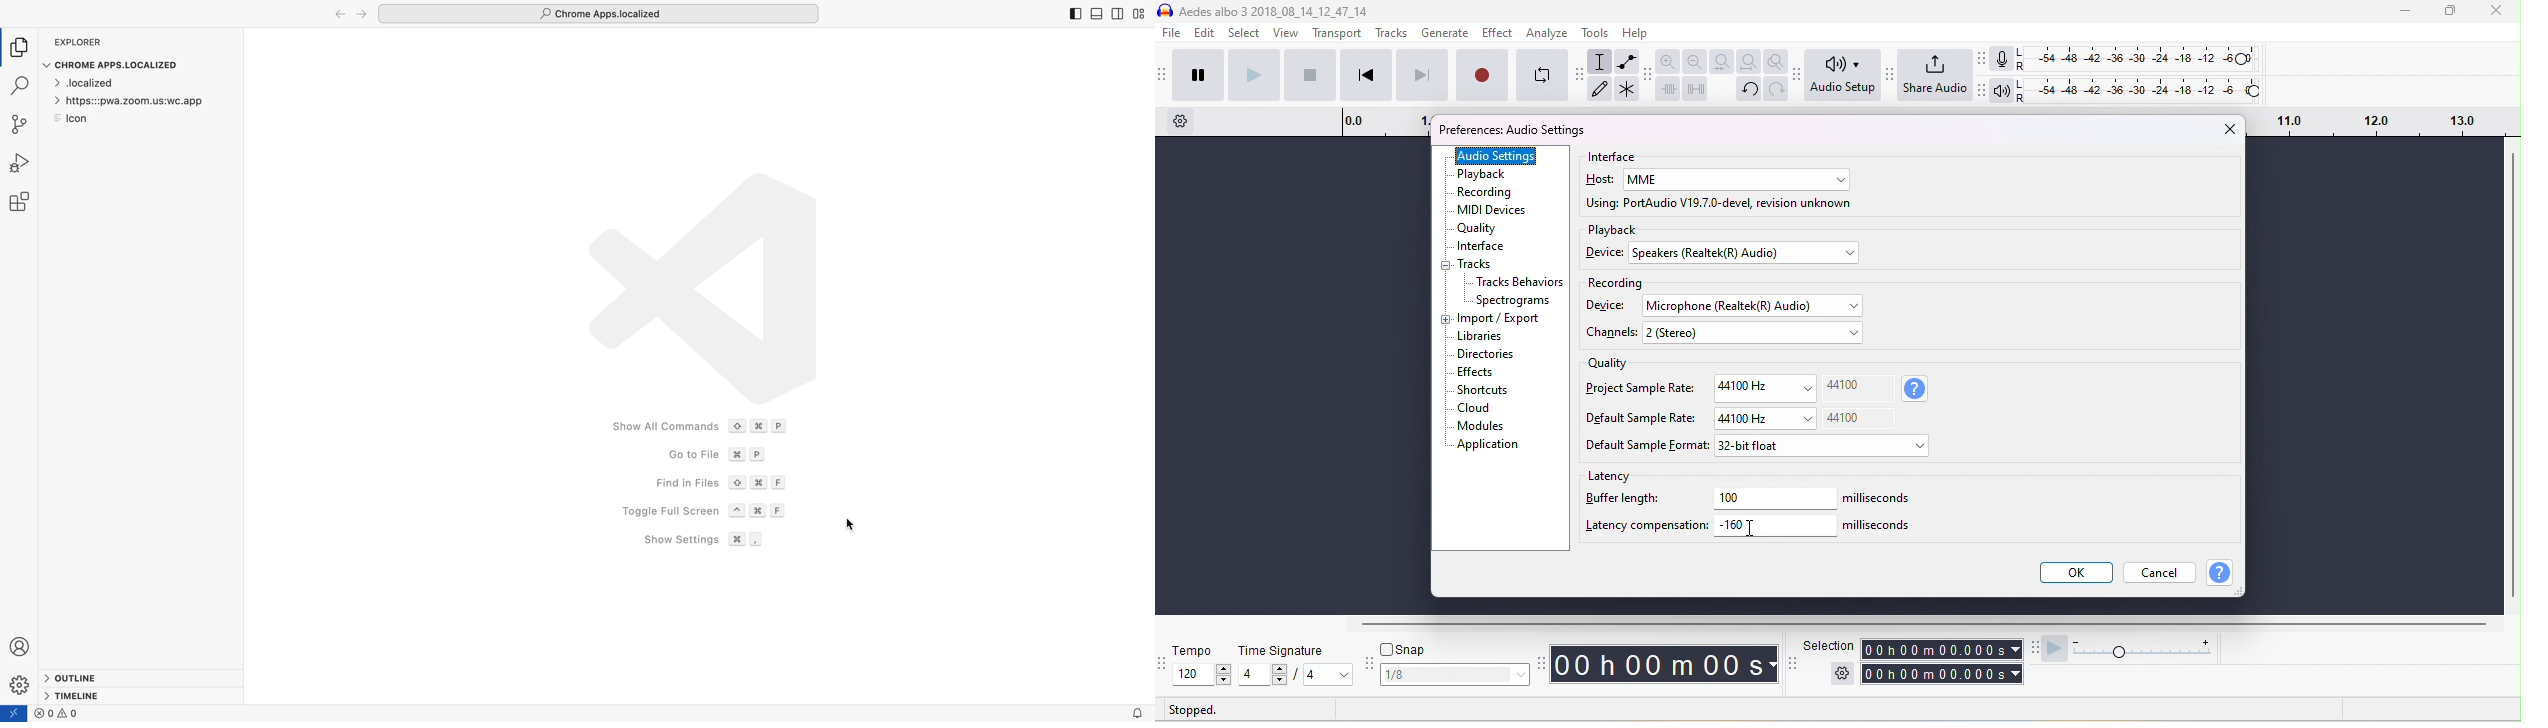  I want to click on trim outside slection, so click(1671, 92).